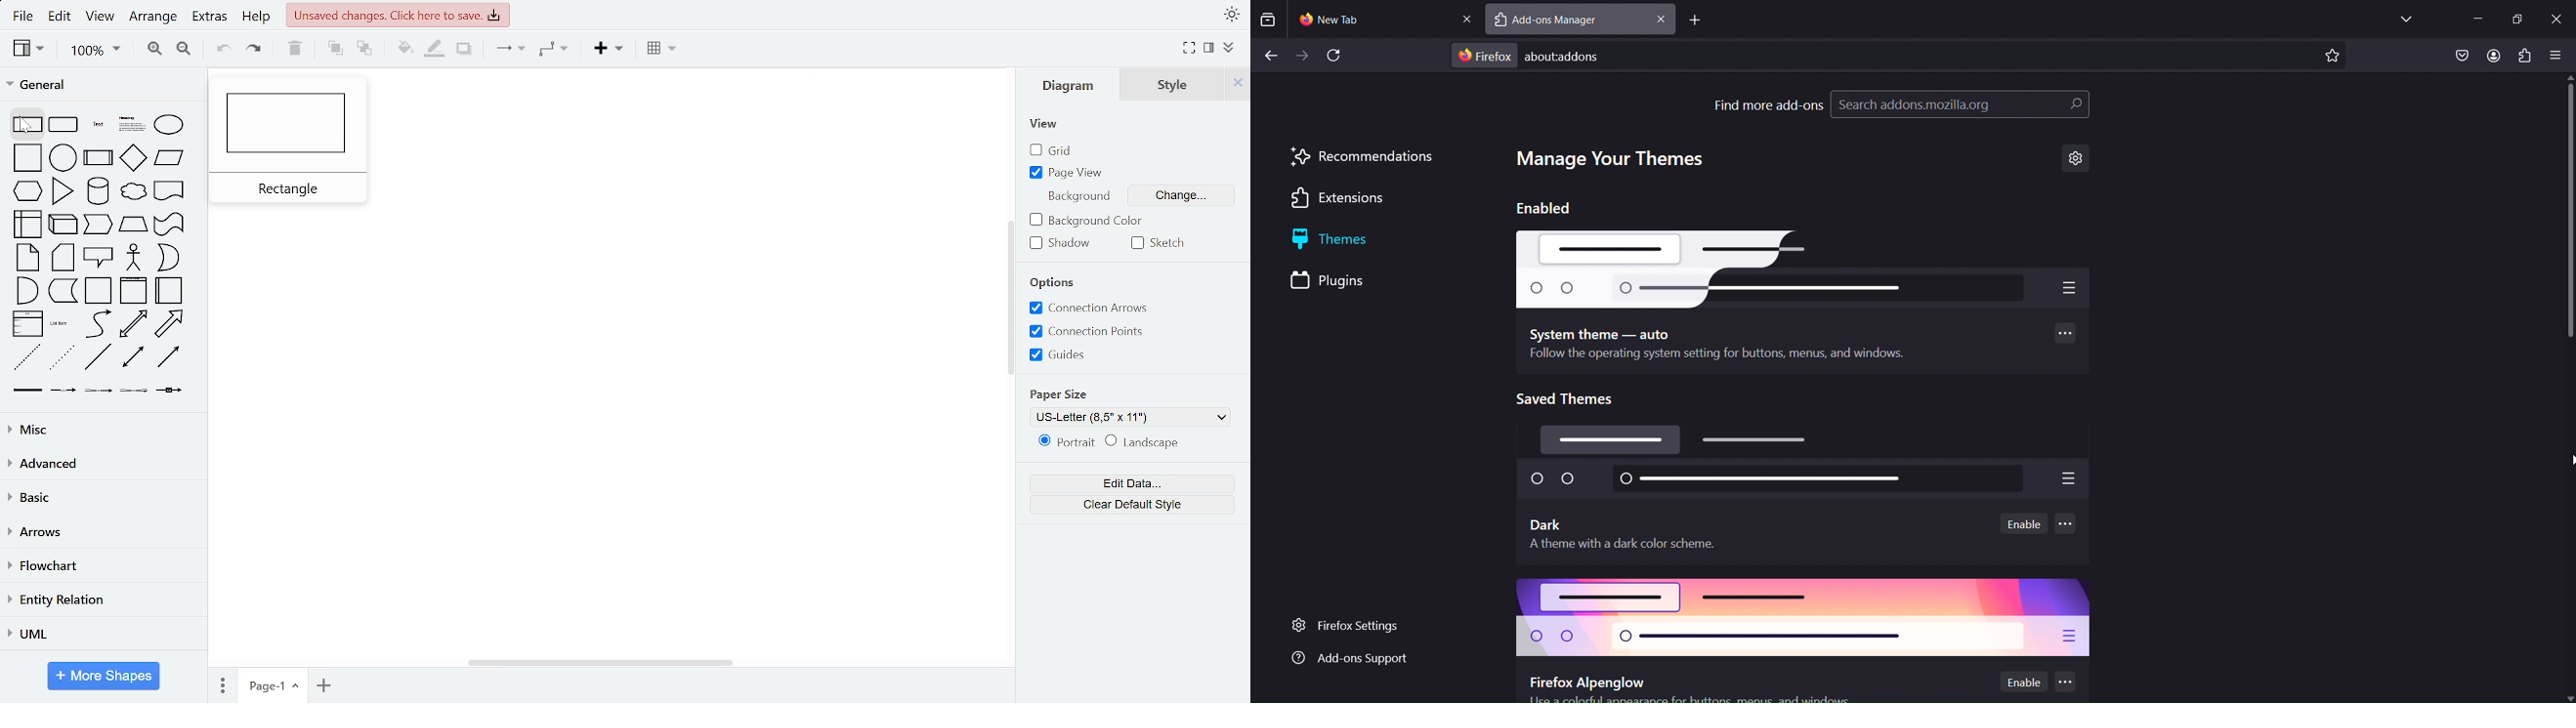 Image resolution: width=2576 pixels, height=728 pixels. What do you see at coordinates (22, 18) in the screenshot?
I see `file` at bounding box center [22, 18].